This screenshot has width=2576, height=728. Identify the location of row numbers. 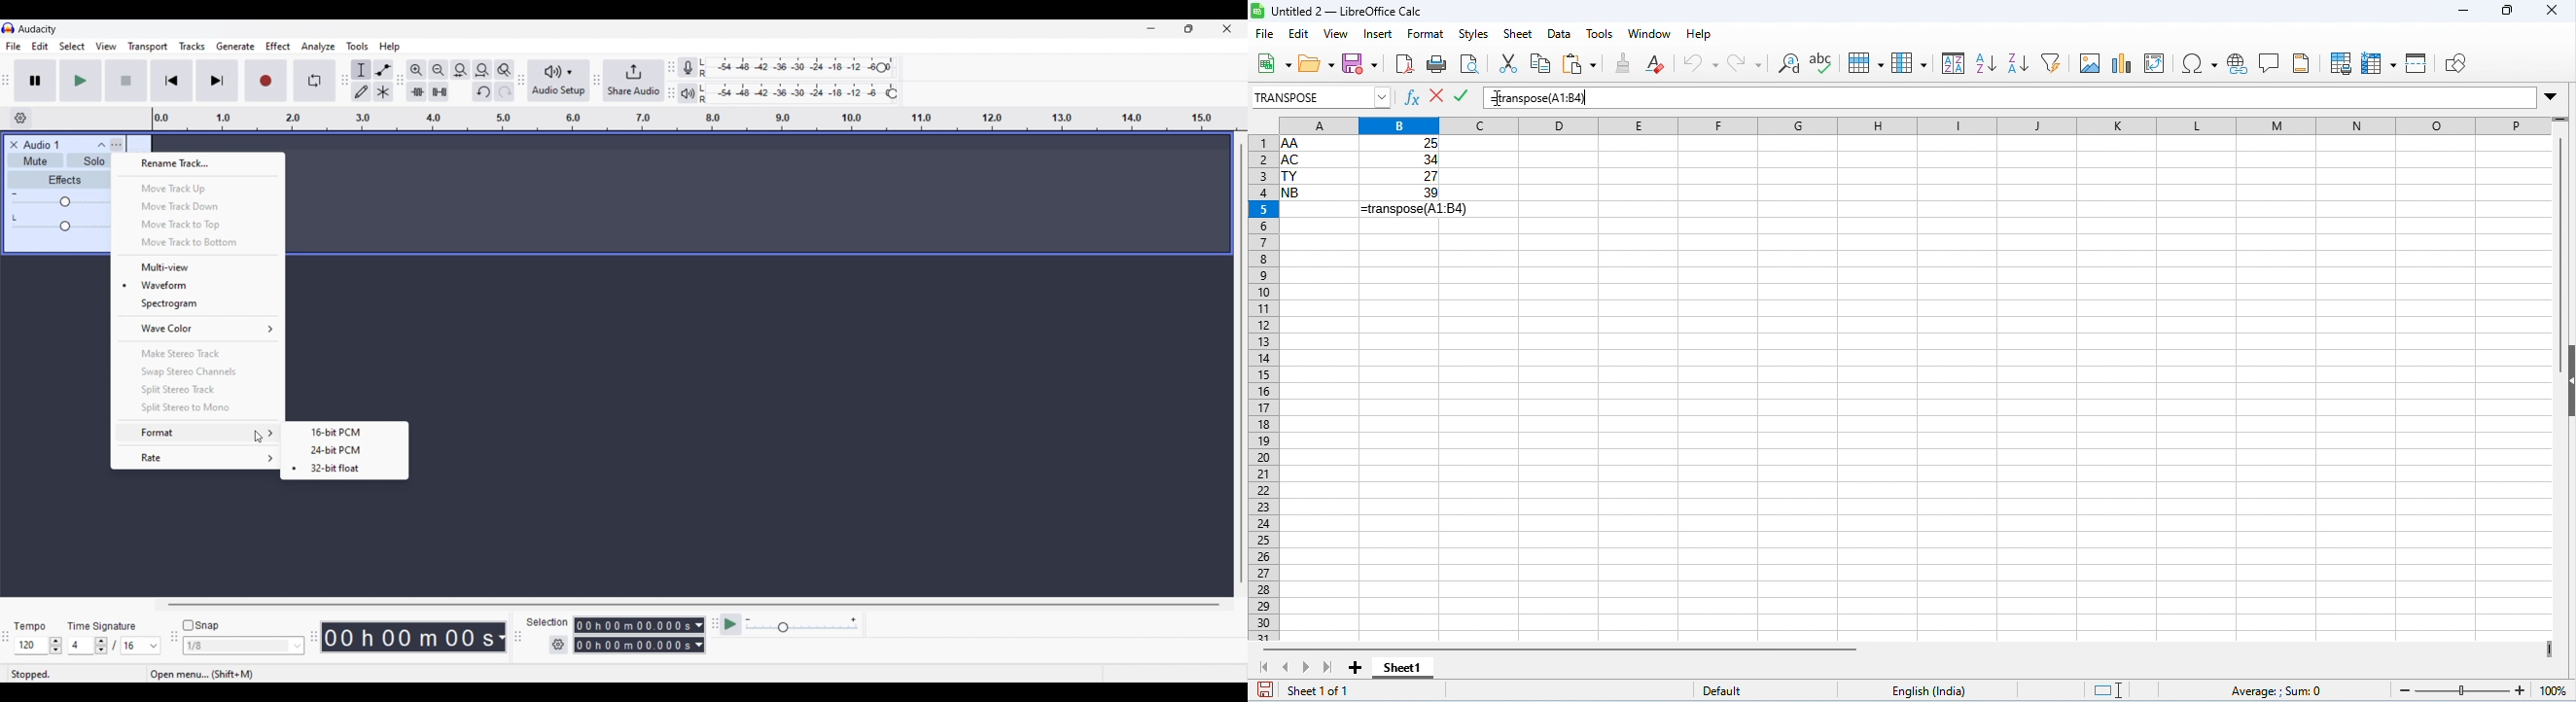
(1261, 388).